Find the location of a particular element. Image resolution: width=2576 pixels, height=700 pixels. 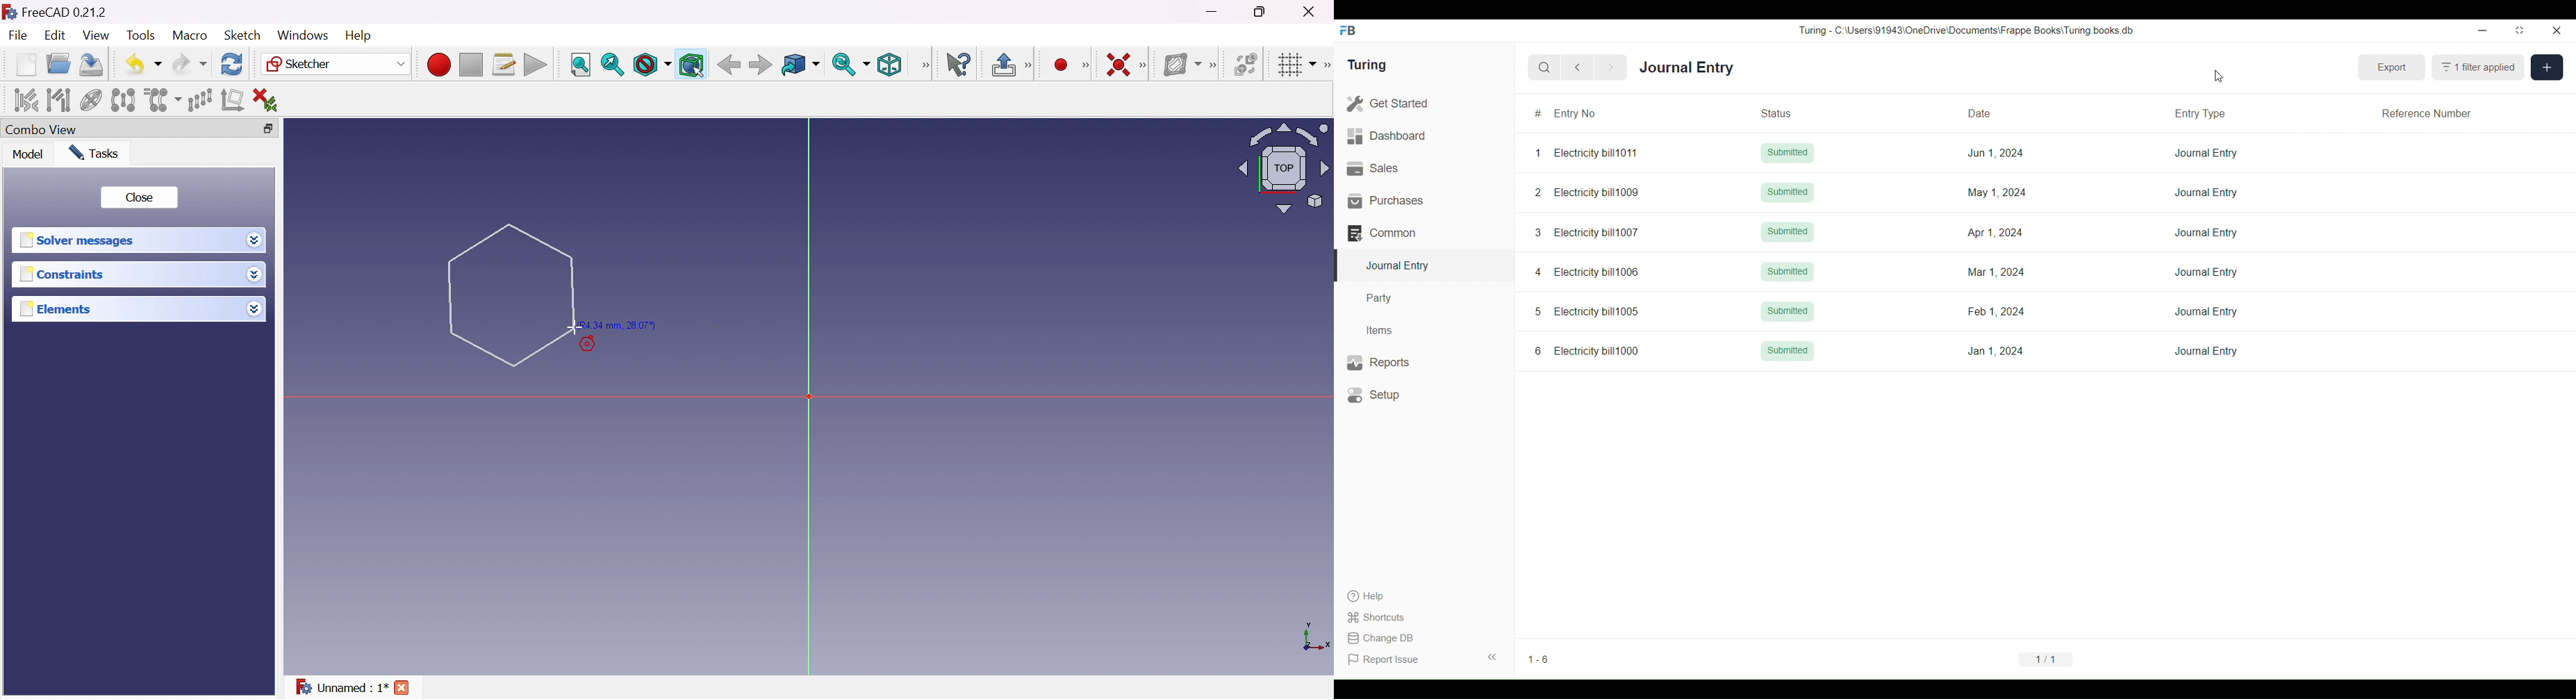

2 Electricity bill1009 is located at coordinates (1587, 193).